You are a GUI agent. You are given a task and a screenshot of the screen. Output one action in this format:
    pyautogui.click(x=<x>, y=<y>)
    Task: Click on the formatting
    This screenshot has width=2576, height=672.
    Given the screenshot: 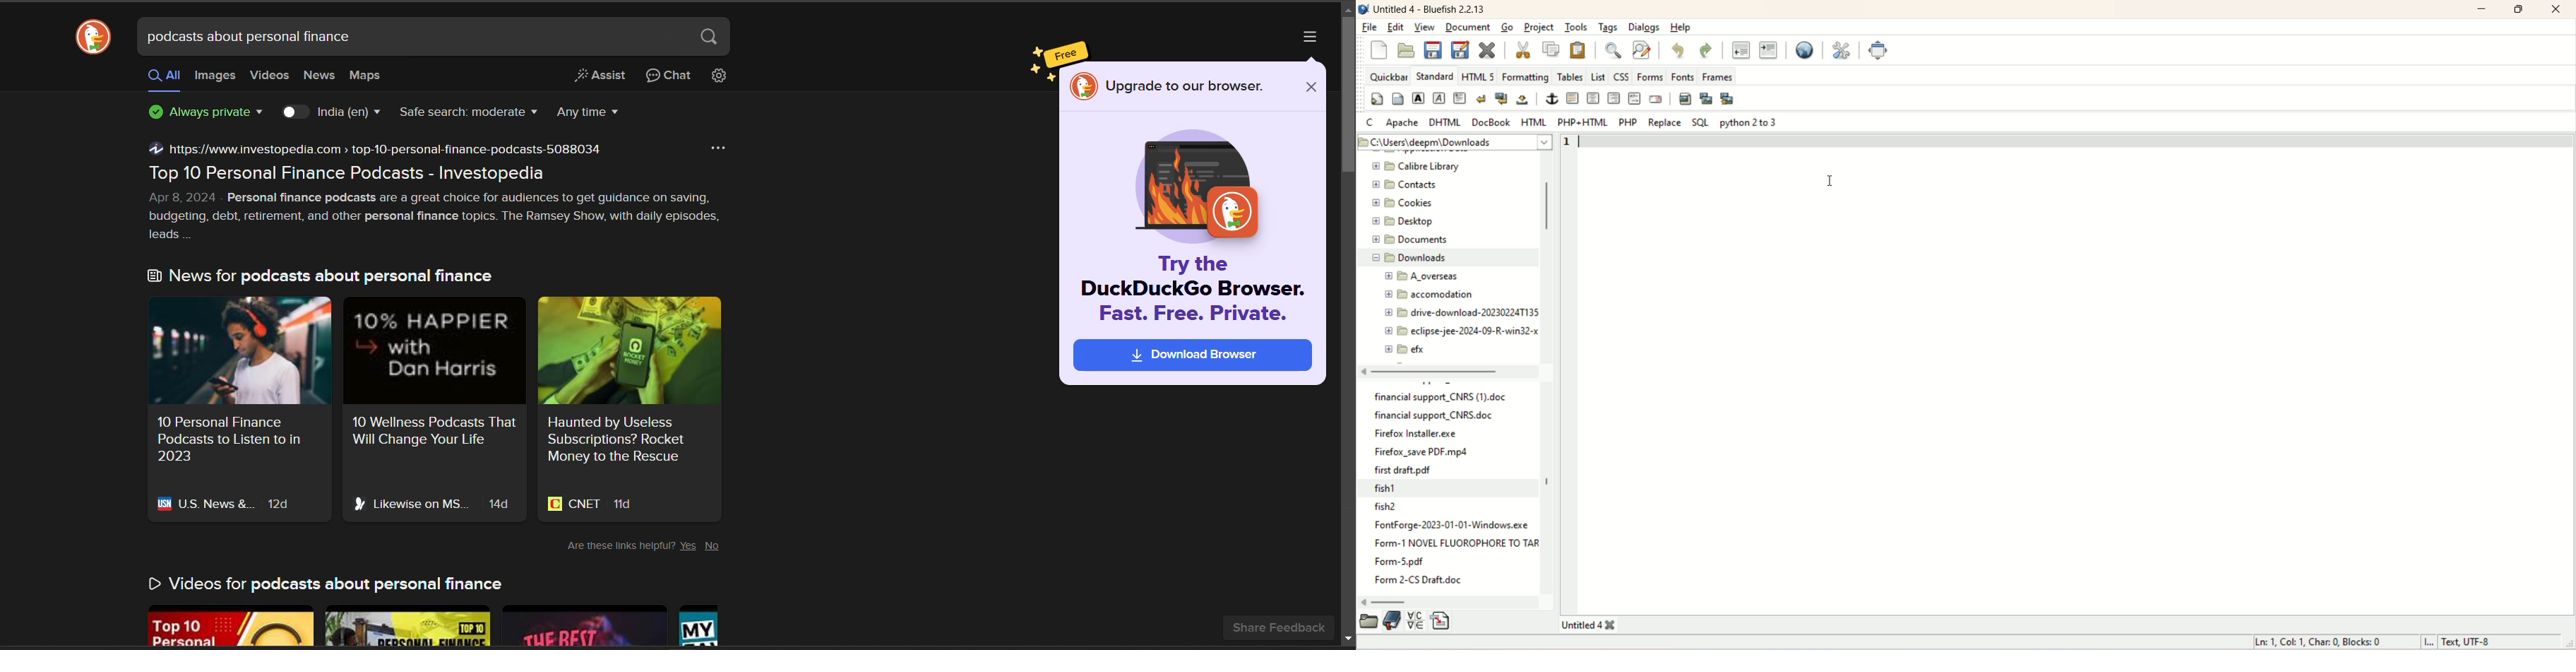 What is the action you would take?
    pyautogui.click(x=1526, y=77)
    